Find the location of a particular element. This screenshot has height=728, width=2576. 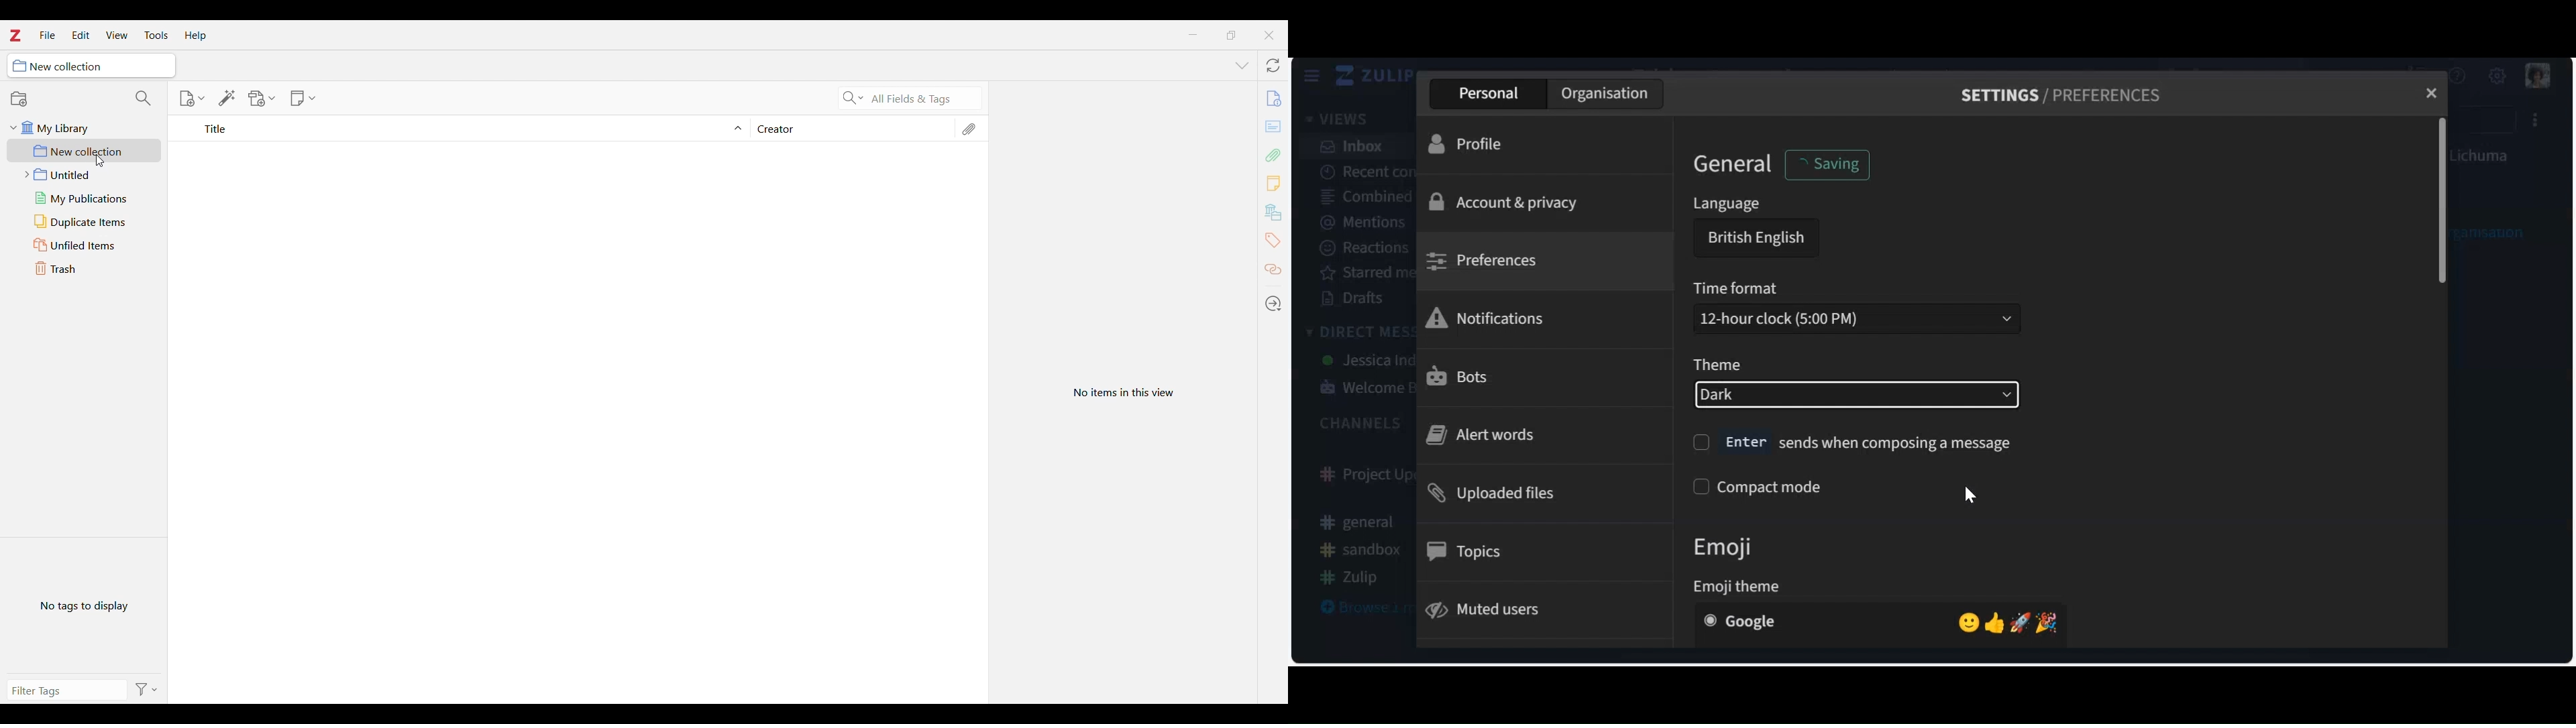

Profile is located at coordinates (1466, 145).